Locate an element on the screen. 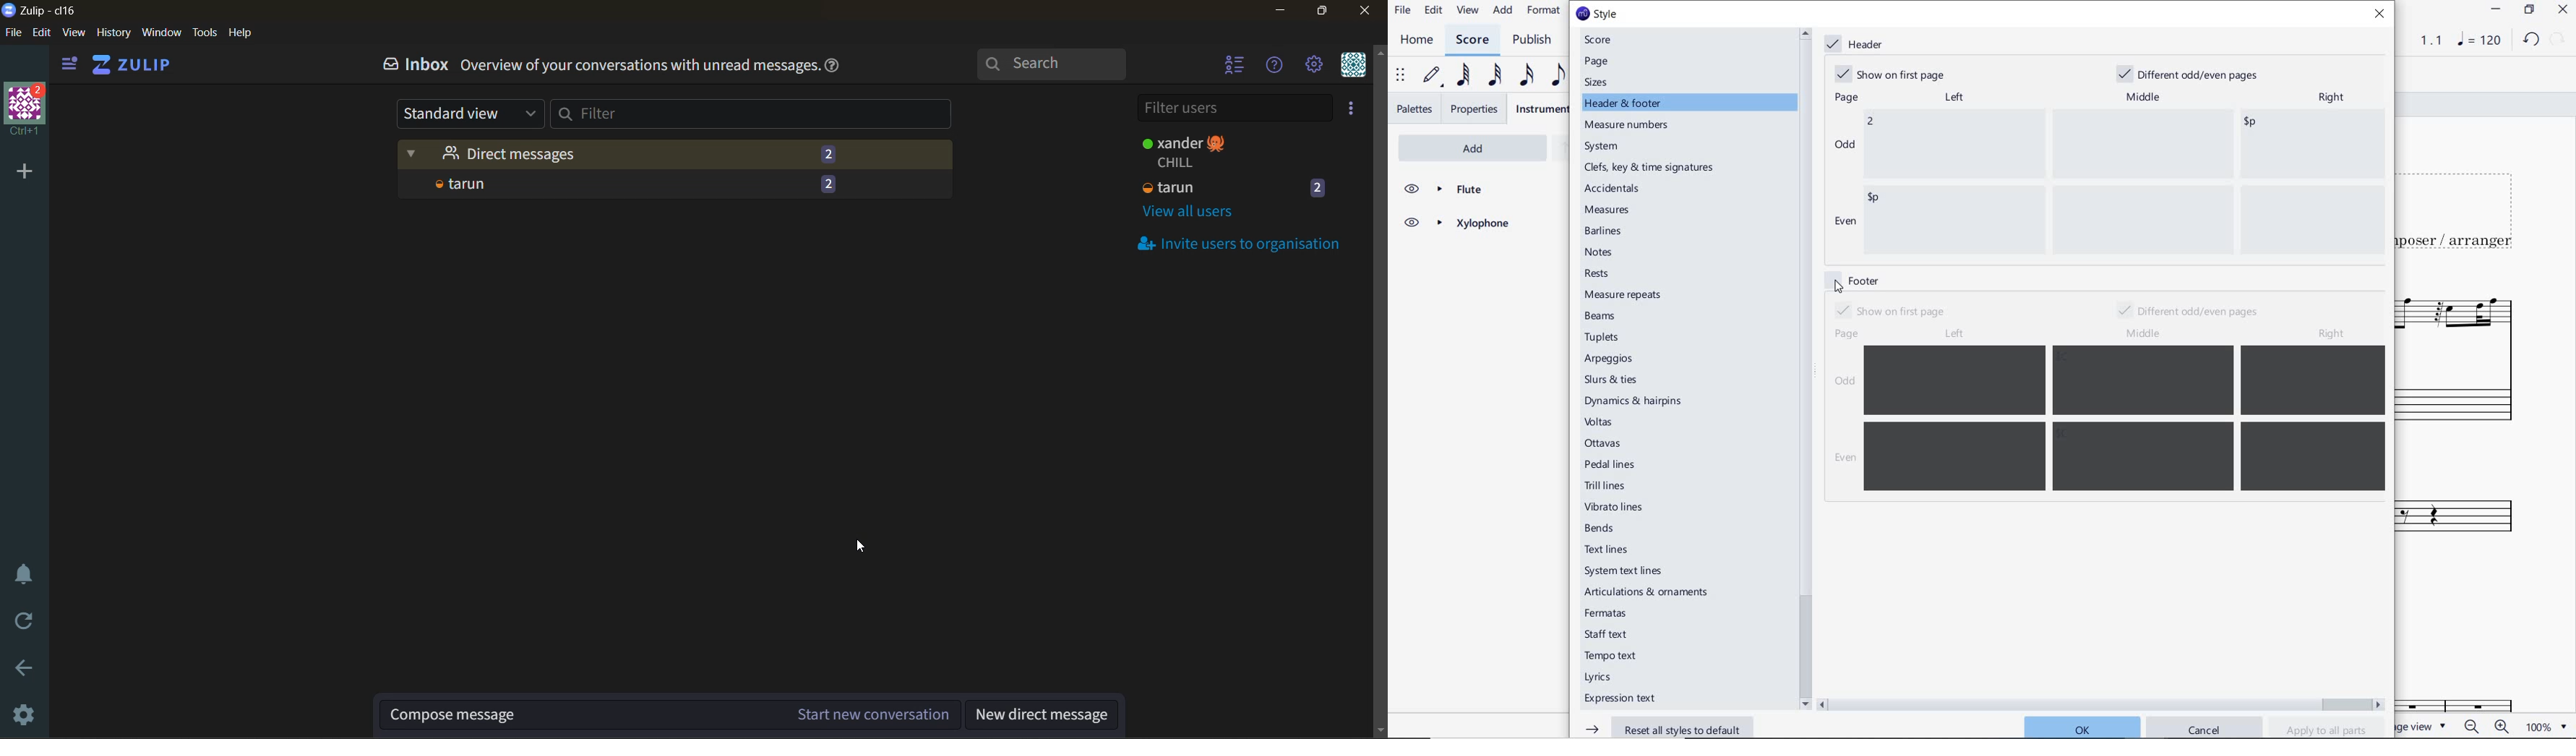 This screenshot has height=756, width=2576. ok is located at coordinates (2081, 726).